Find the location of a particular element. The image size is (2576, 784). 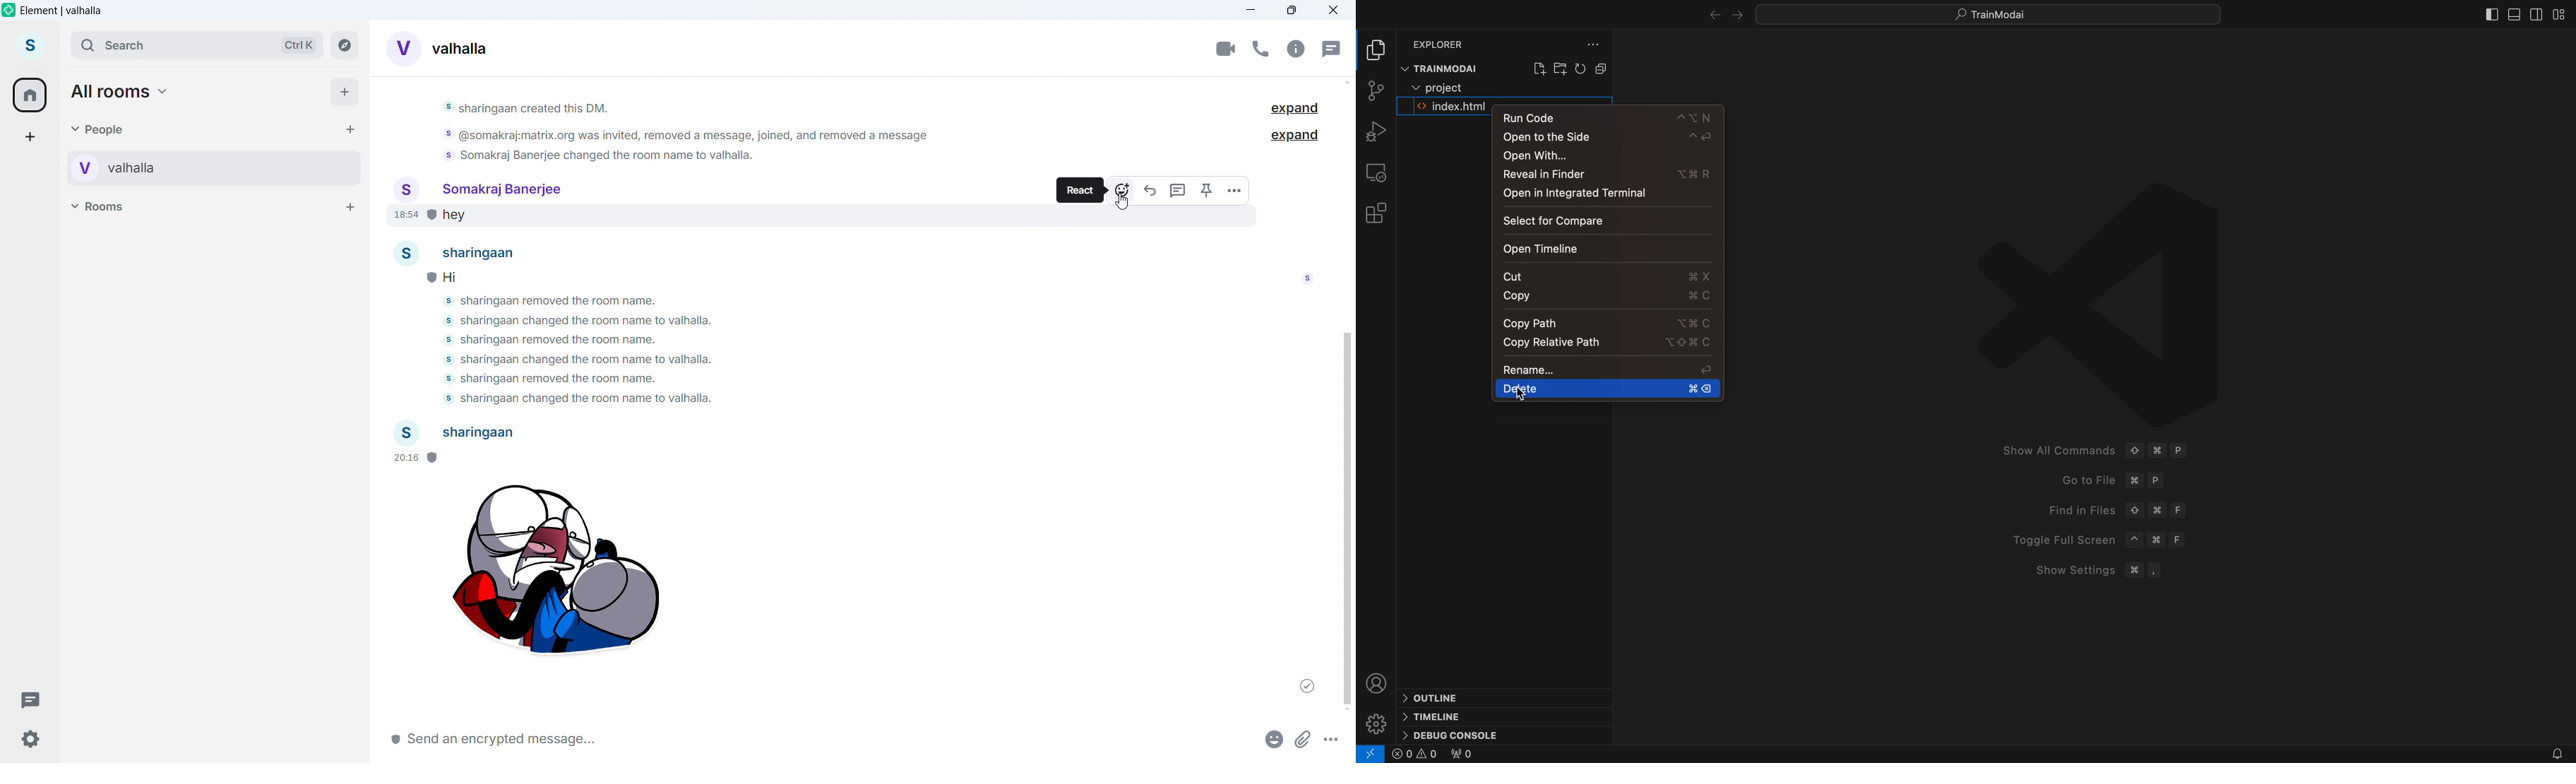

Add room  is located at coordinates (349, 206).